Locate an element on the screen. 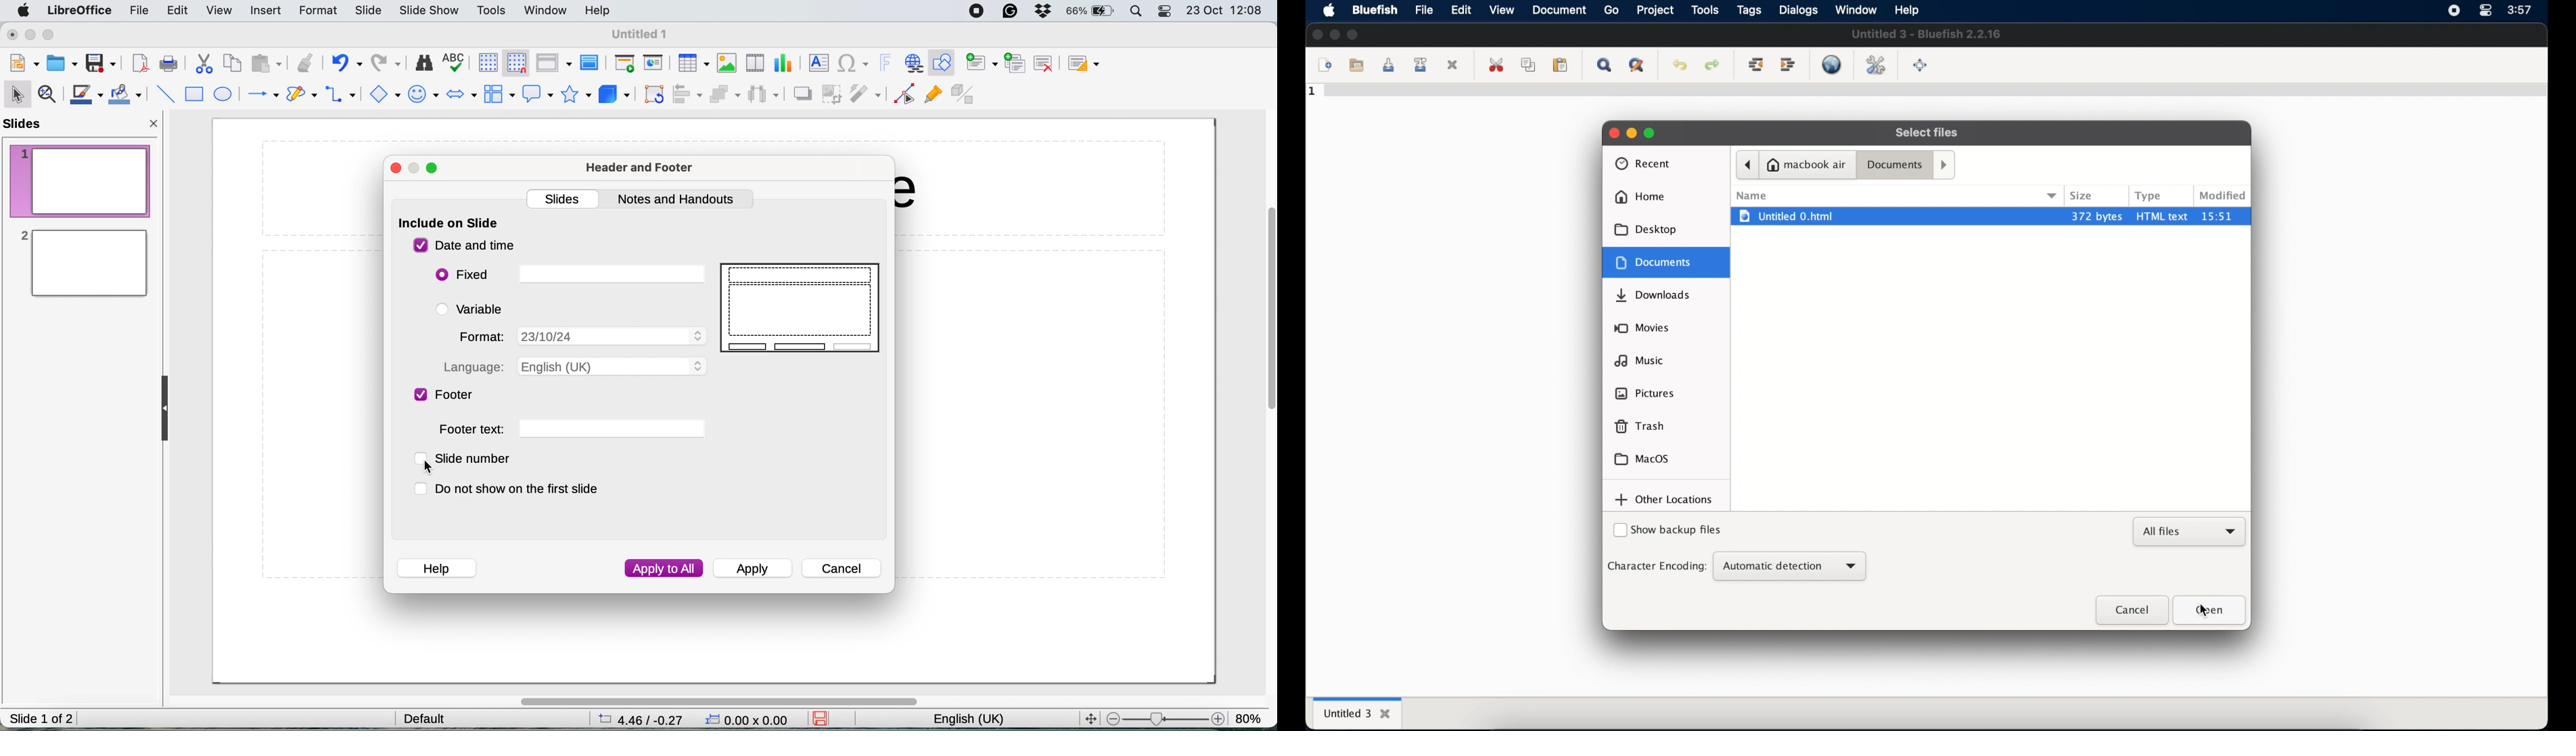 The height and width of the screenshot is (756, 2576). redo is located at coordinates (1711, 66).